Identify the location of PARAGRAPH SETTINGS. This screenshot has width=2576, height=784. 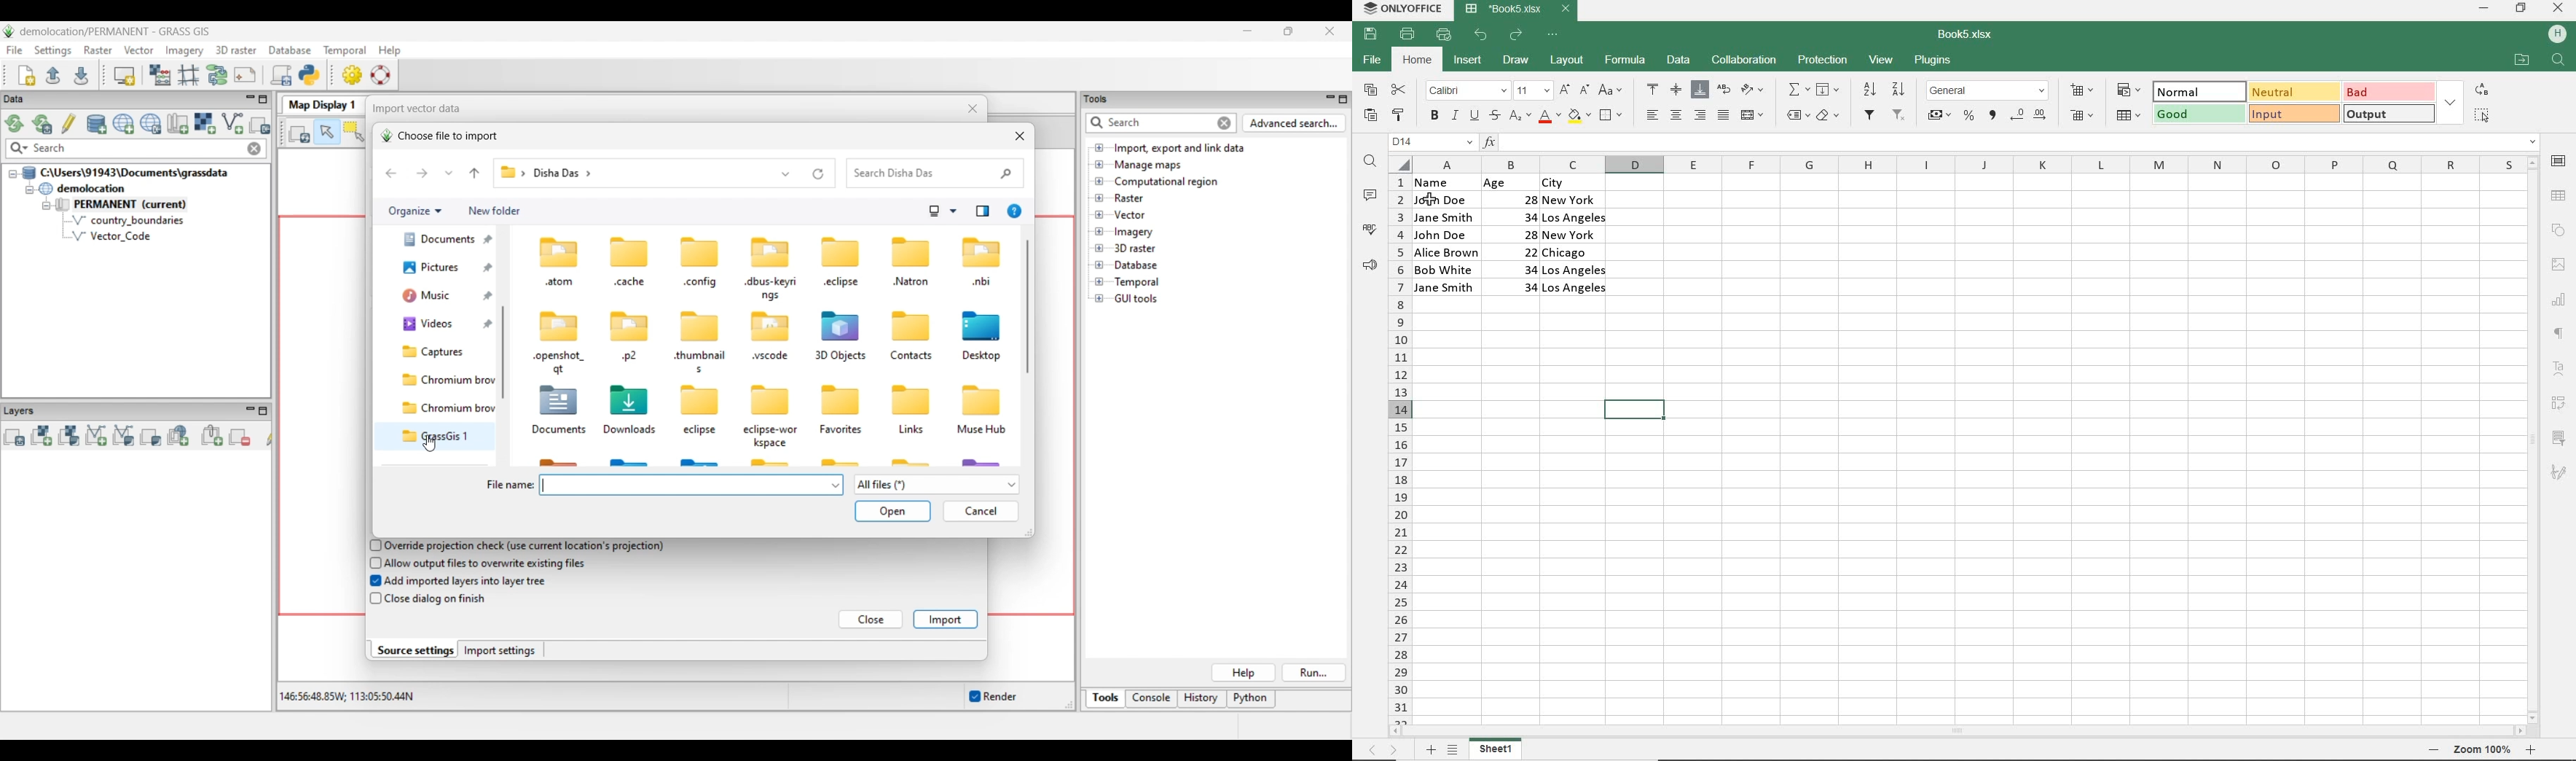
(2559, 334).